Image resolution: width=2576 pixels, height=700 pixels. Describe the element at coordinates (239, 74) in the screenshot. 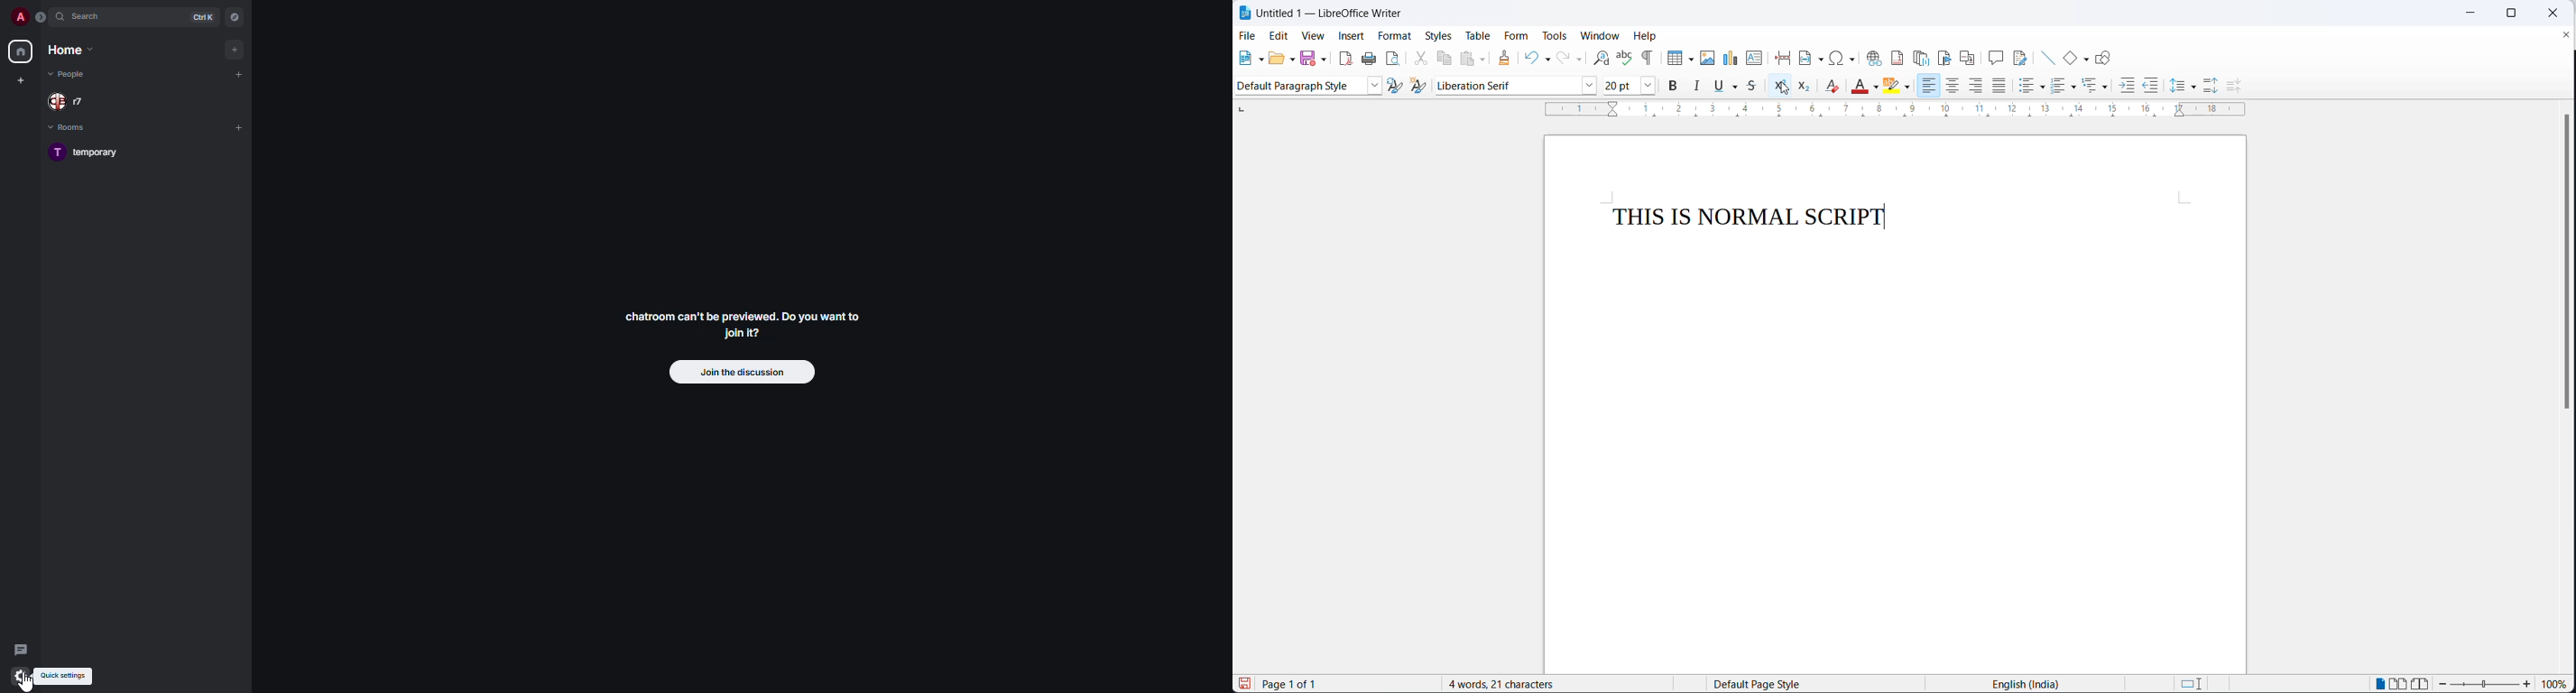

I see `add` at that location.